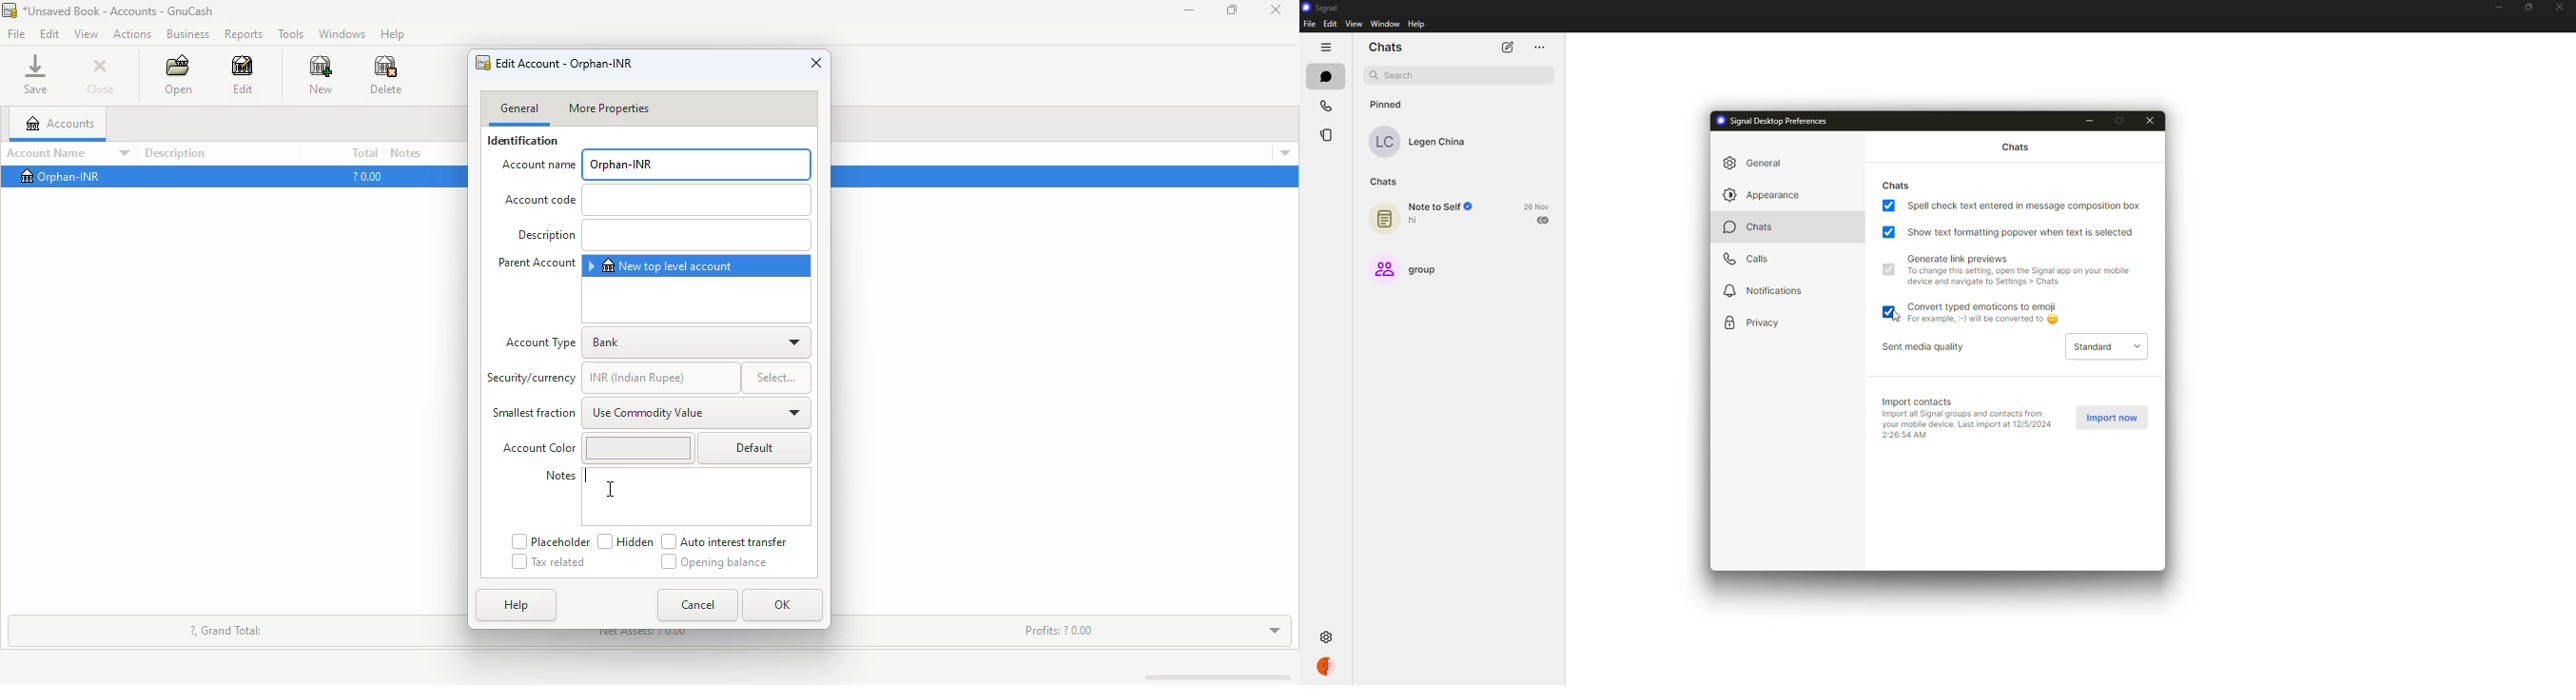 This screenshot has width=2576, height=700. Describe the element at coordinates (1285, 154) in the screenshot. I see `account details` at that location.